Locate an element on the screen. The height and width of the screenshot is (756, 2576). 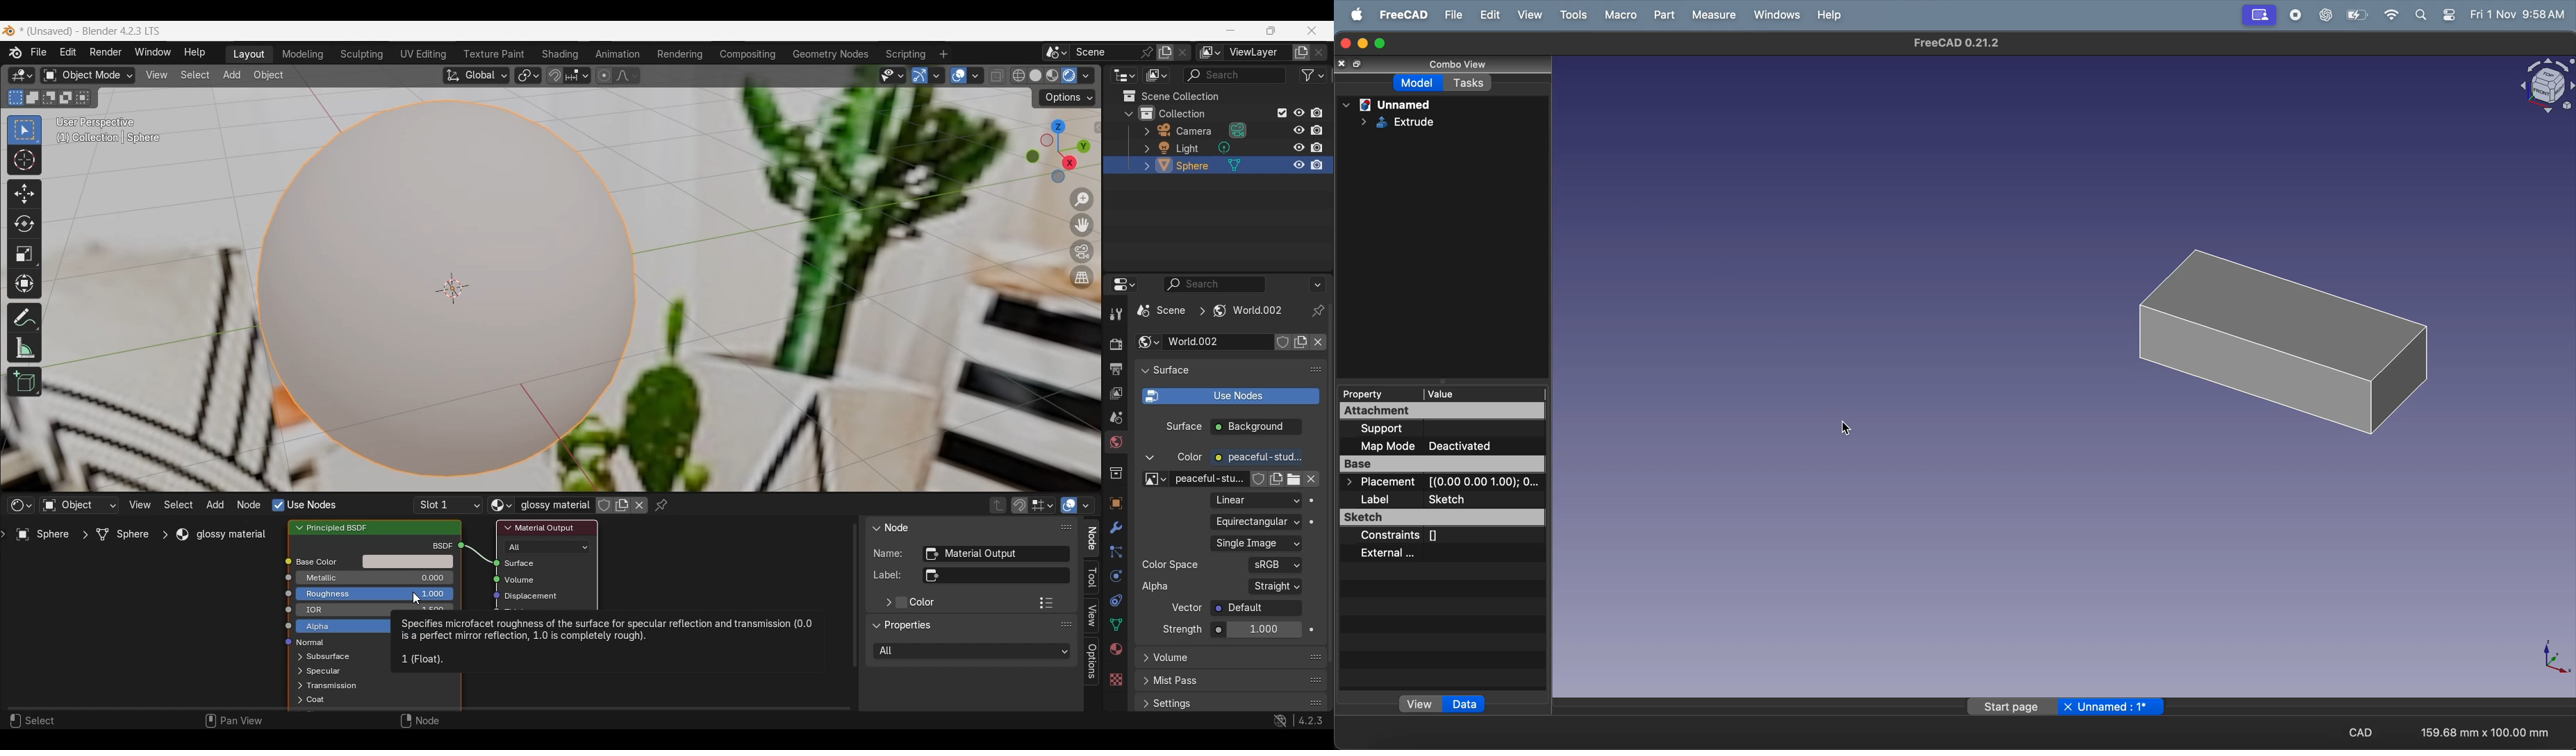
Expand respective options is located at coordinates (1142, 662).